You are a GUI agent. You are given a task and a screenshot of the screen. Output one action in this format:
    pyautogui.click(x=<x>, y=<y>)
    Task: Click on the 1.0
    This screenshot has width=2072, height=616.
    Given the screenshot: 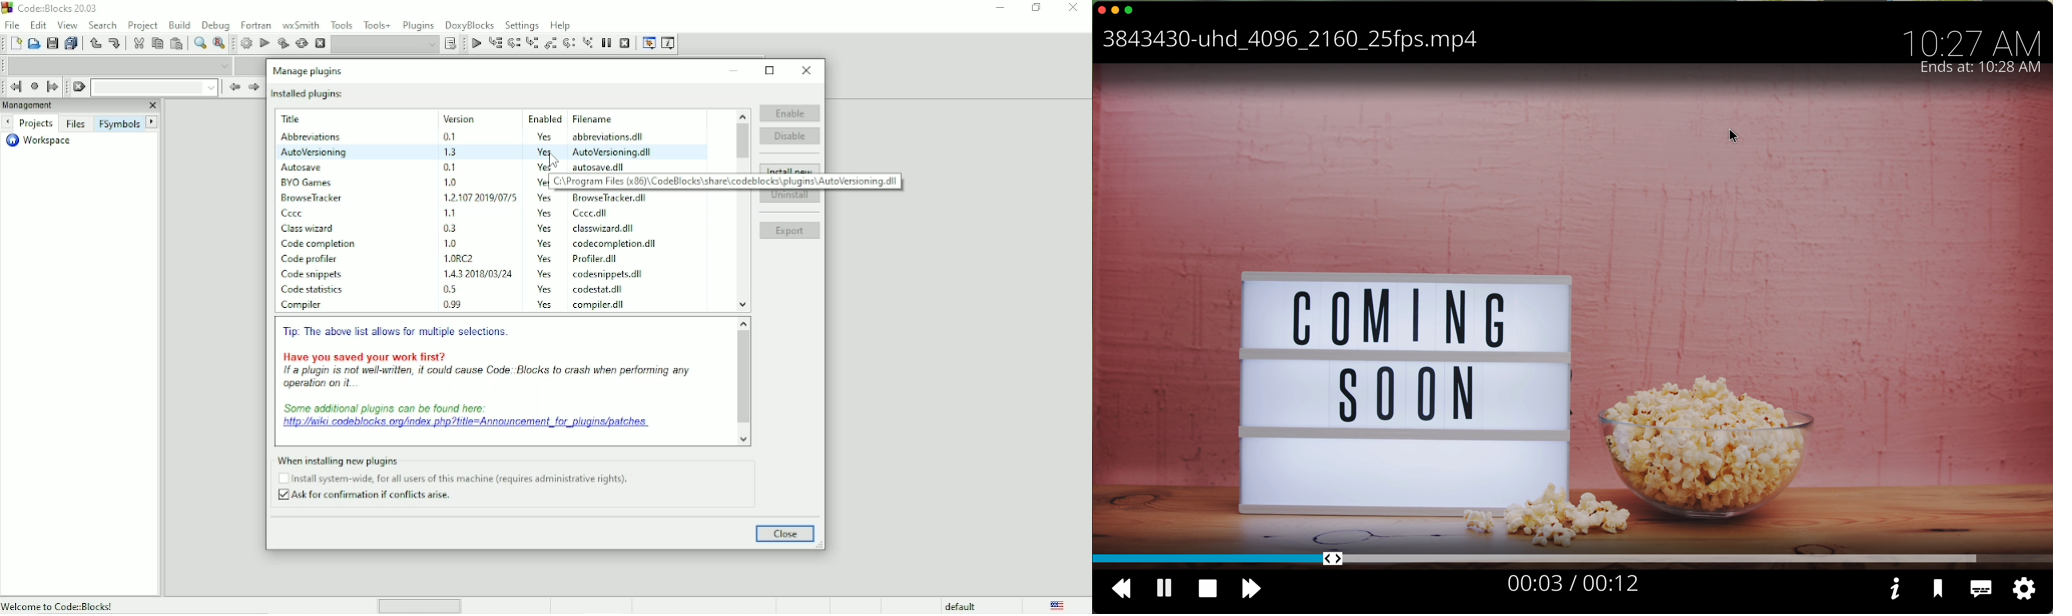 What is the action you would take?
    pyautogui.click(x=452, y=243)
    